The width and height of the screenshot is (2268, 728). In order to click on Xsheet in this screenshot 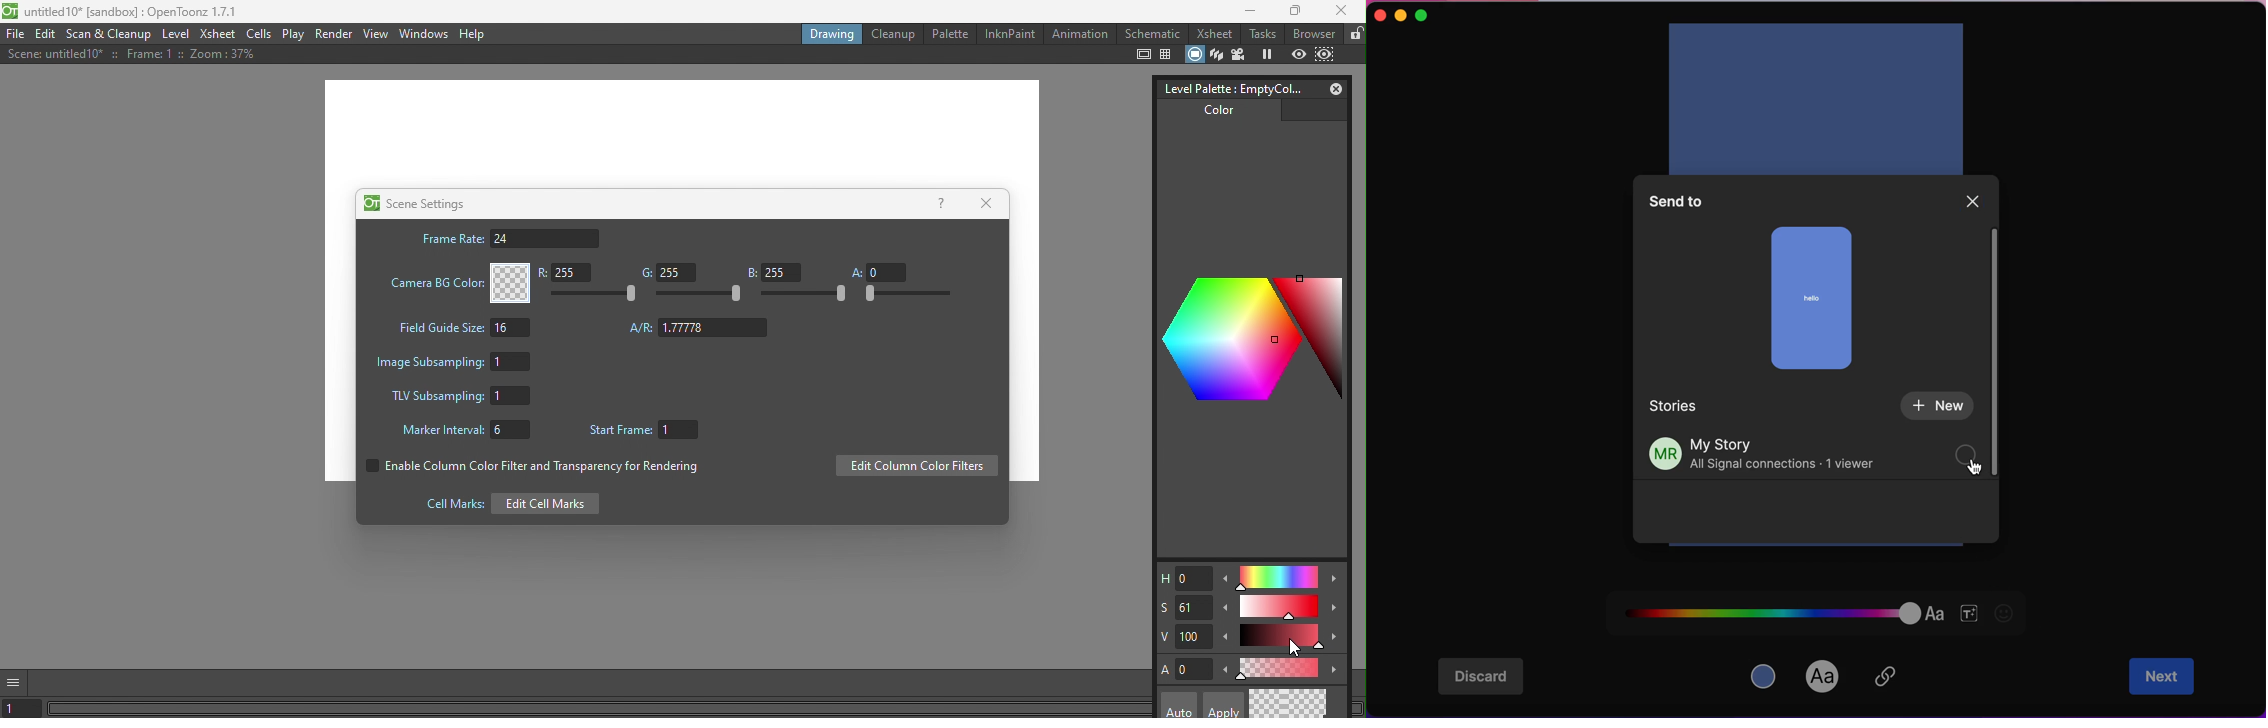, I will do `click(1212, 34)`.